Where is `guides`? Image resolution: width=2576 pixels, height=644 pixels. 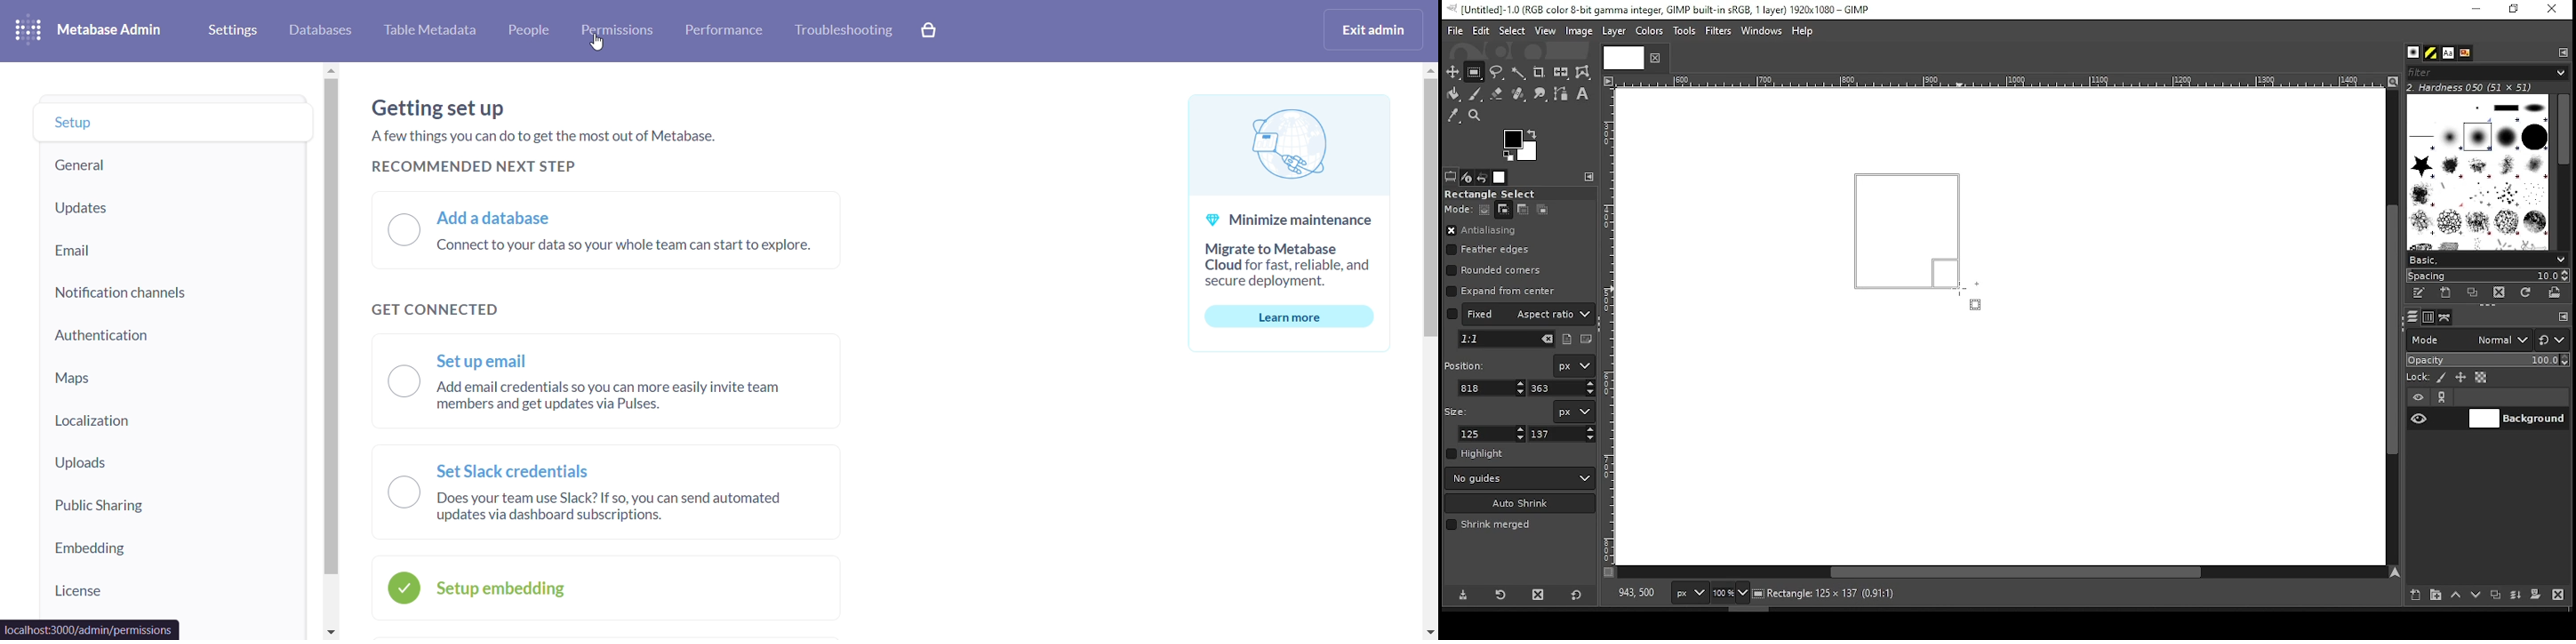 guides is located at coordinates (1520, 478).